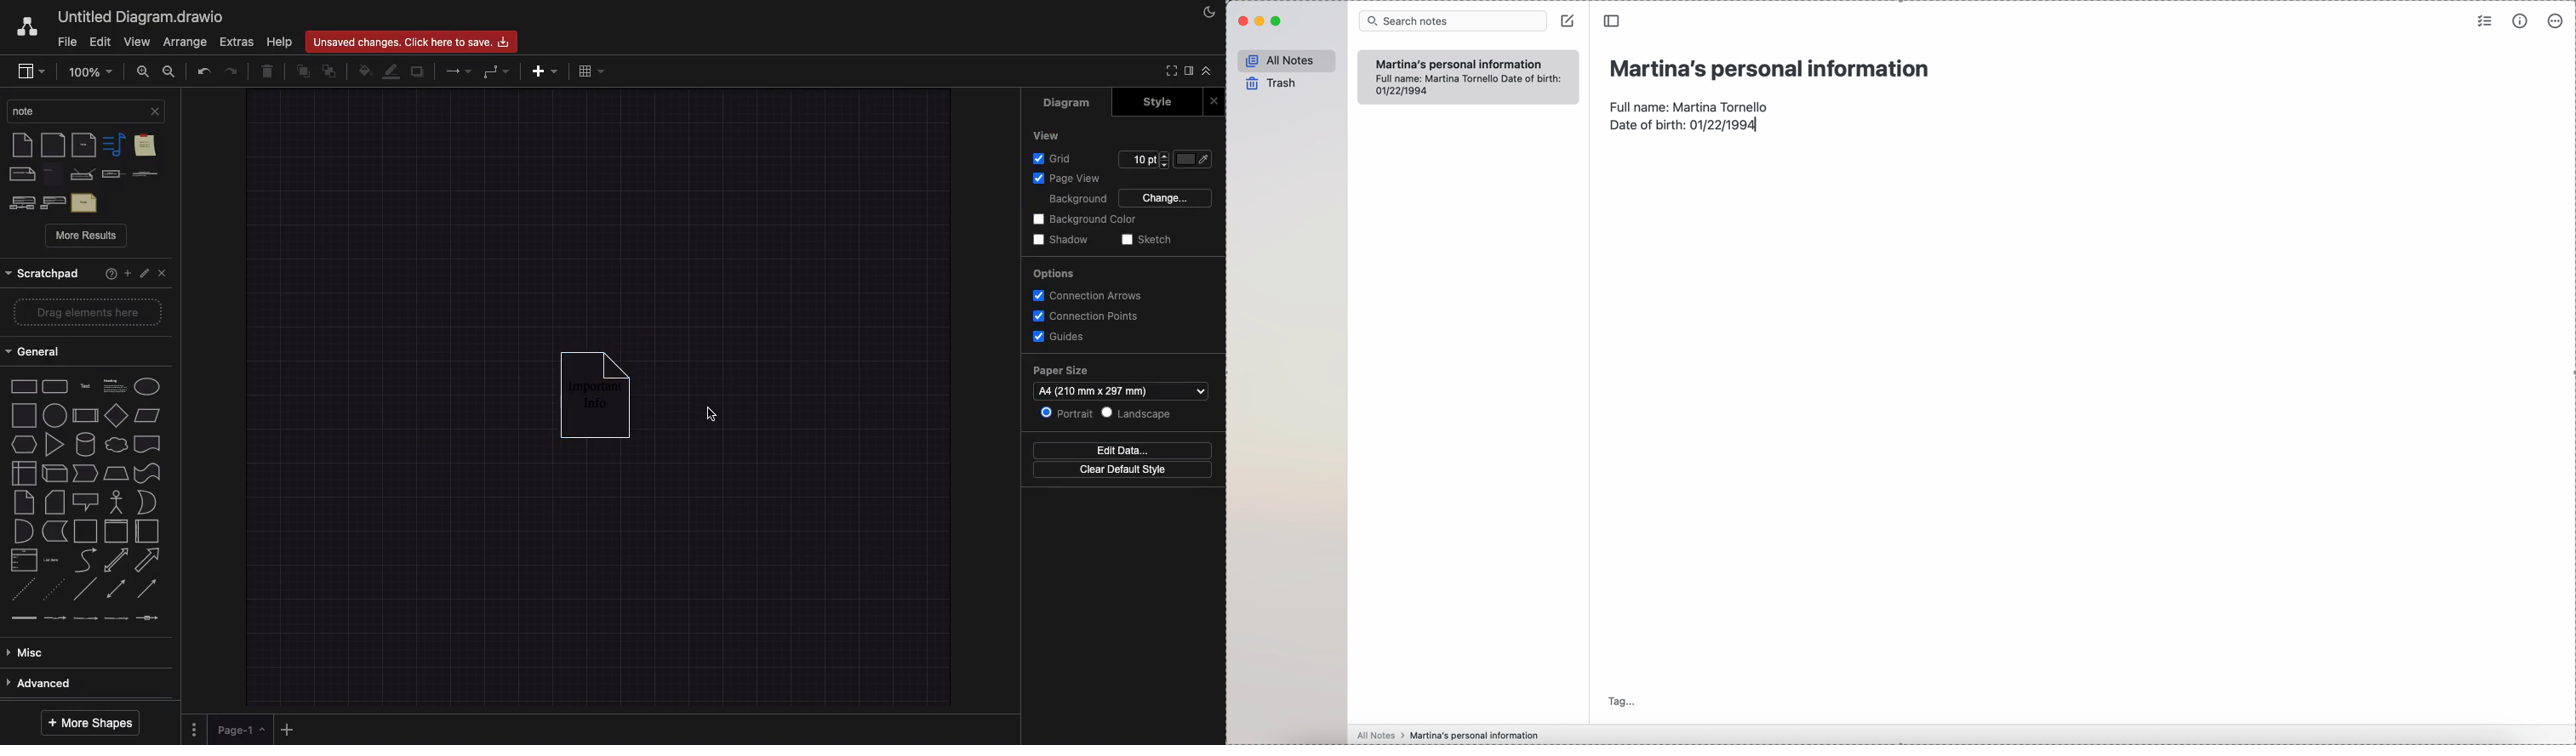 This screenshot has height=756, width=2576. Describe the element at coordinates (364, 71) in the screenshot. I see `Fill color` at that location.